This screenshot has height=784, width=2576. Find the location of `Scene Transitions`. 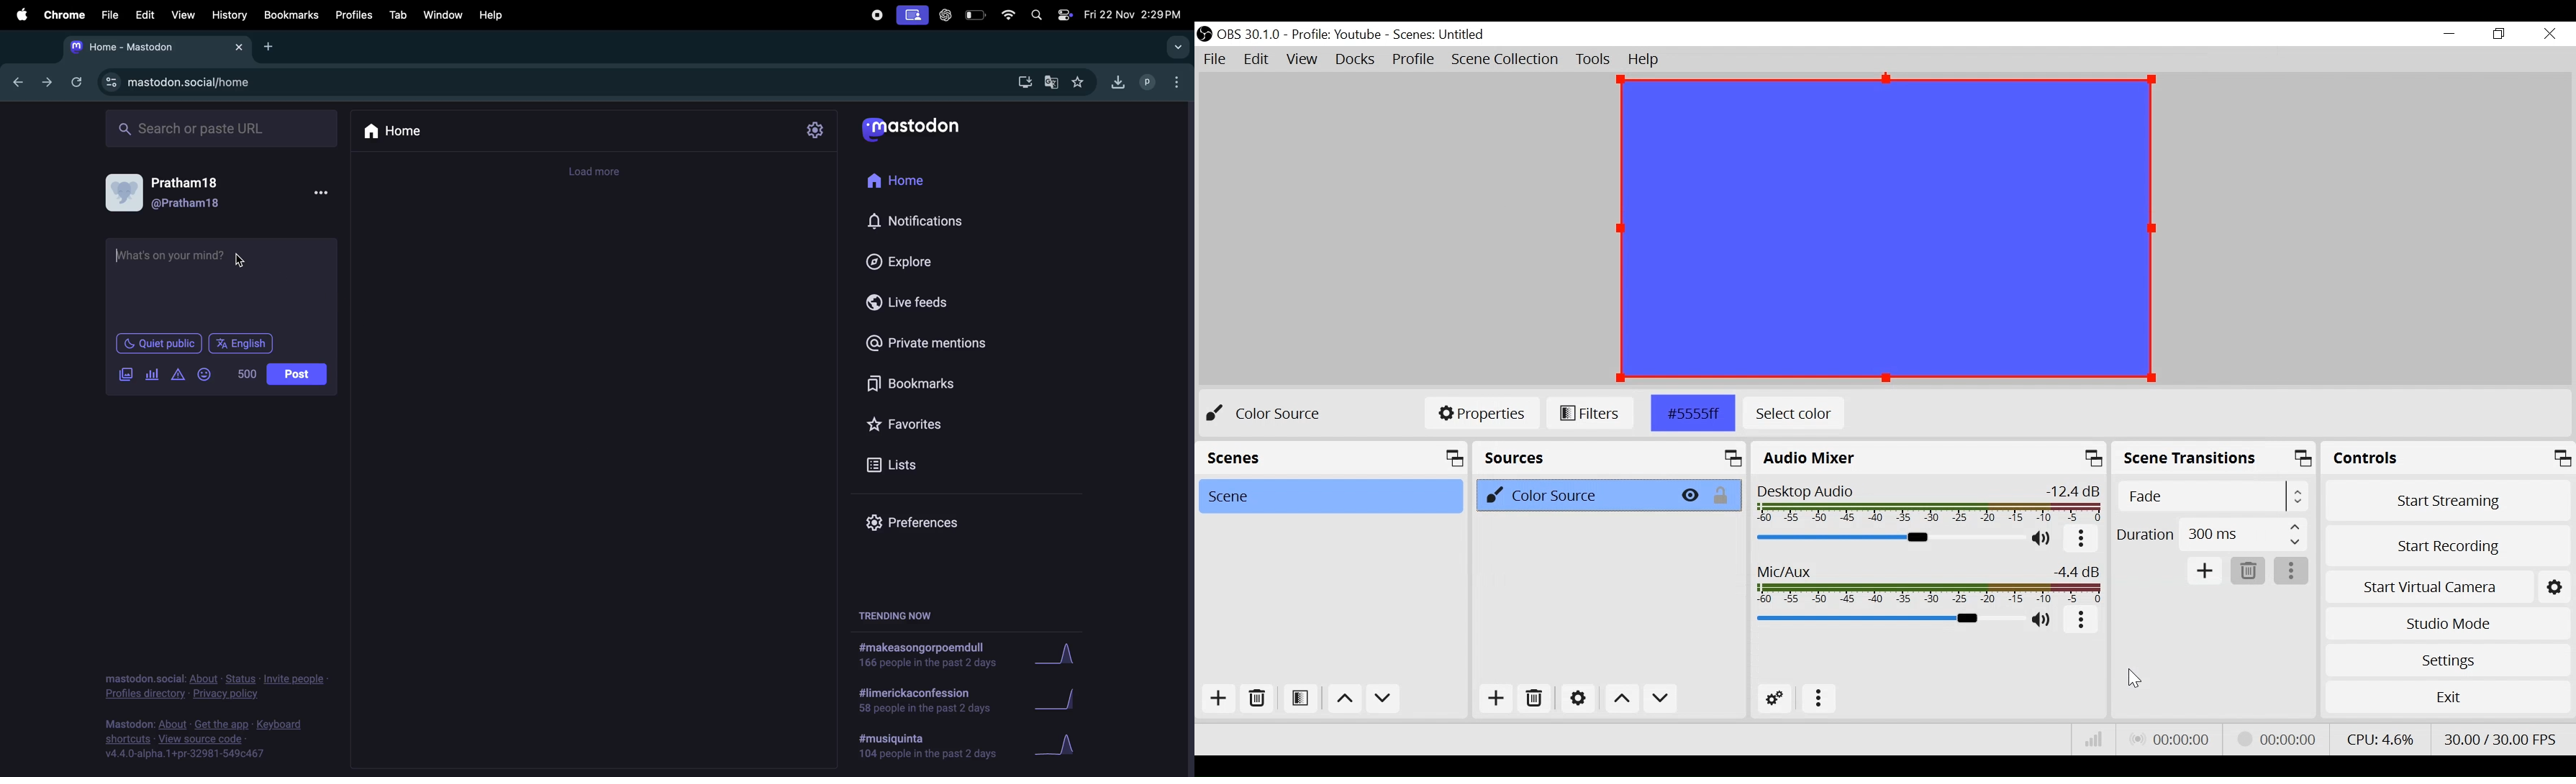

Scene Transitions is located at coordinates (2216, 460).